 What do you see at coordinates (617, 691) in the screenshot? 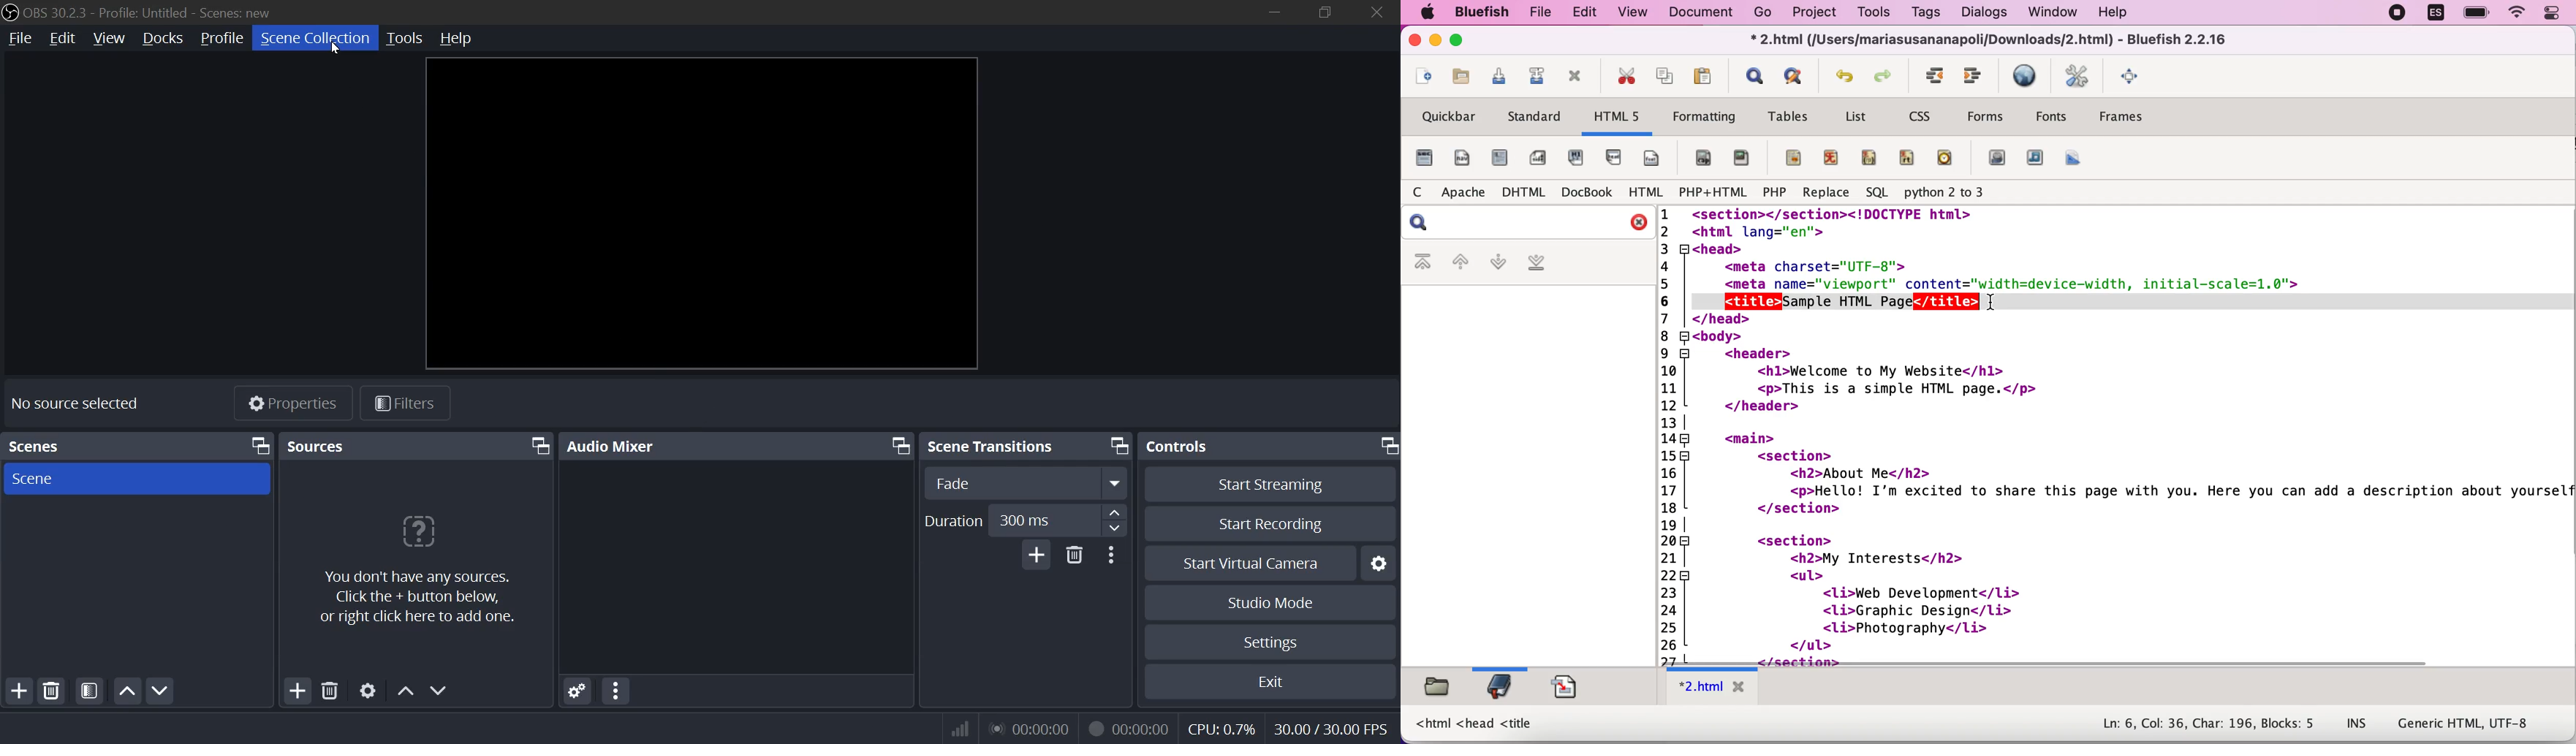
I see `more` at bounding box center [617, 691].